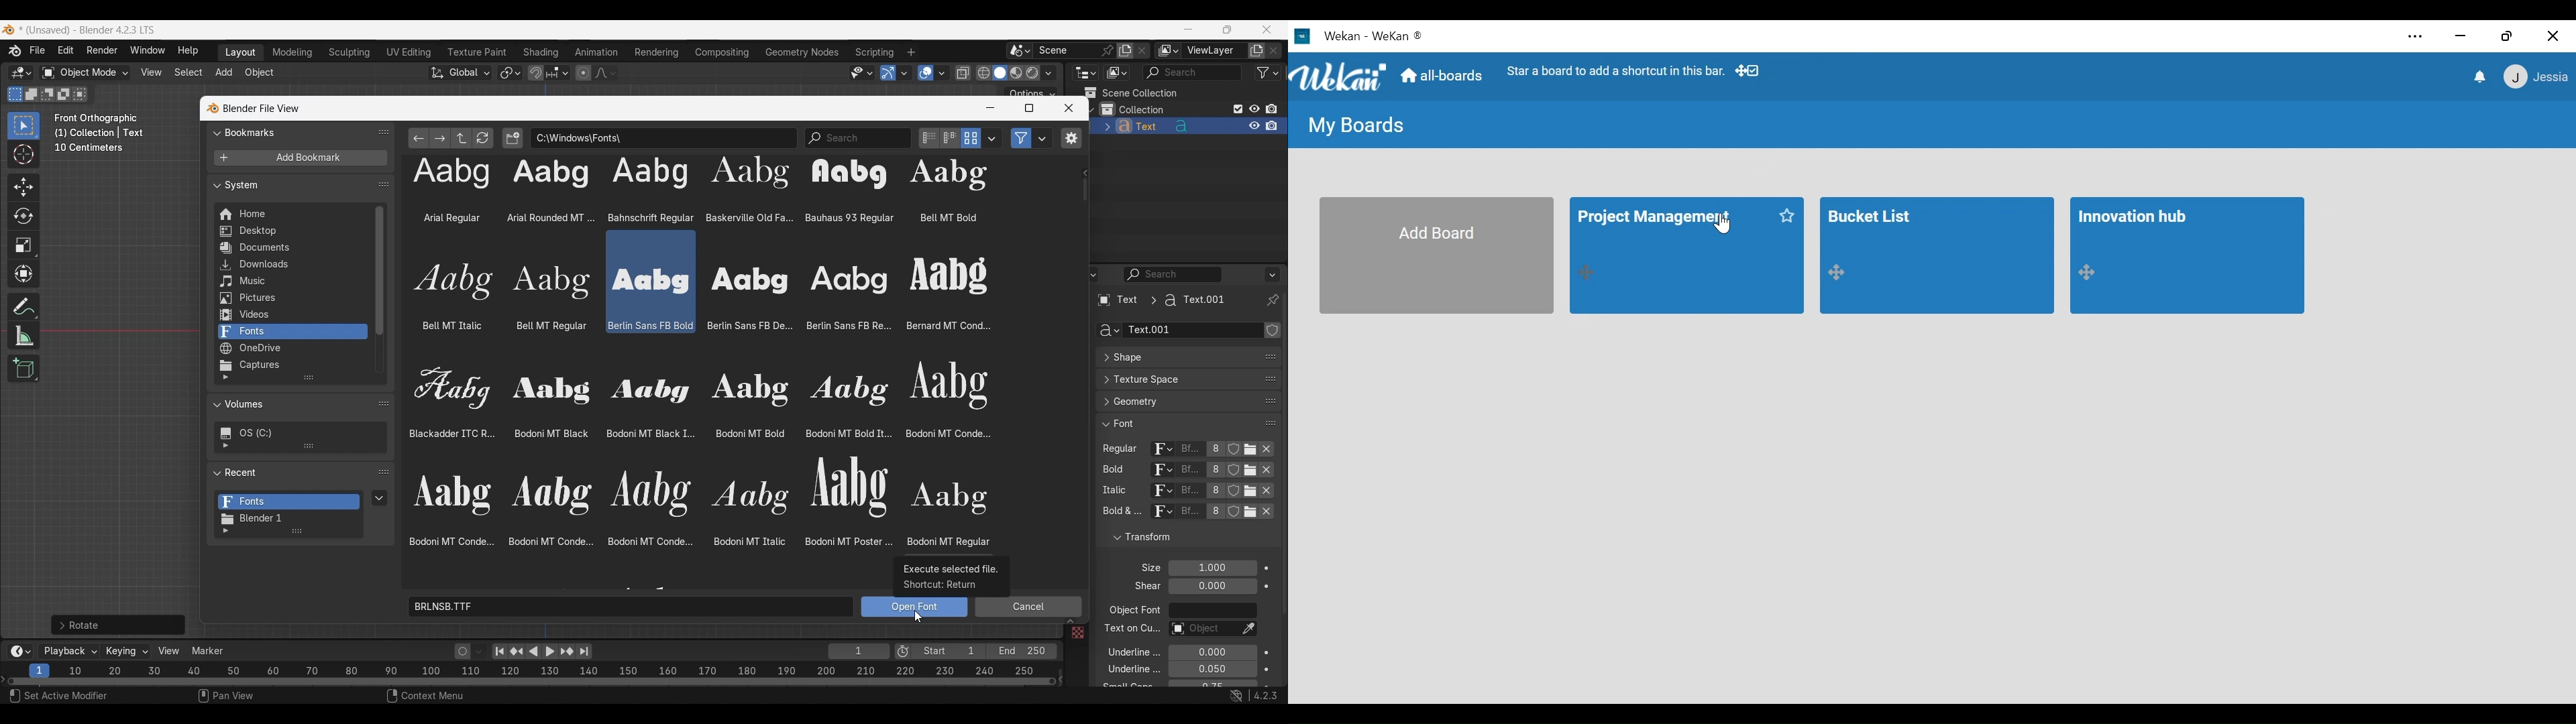 The height and width of the screenshot is (728, 2576). Describe the element at coordinates (290, 282) in the screenshot. I see `Music folder` at that location.